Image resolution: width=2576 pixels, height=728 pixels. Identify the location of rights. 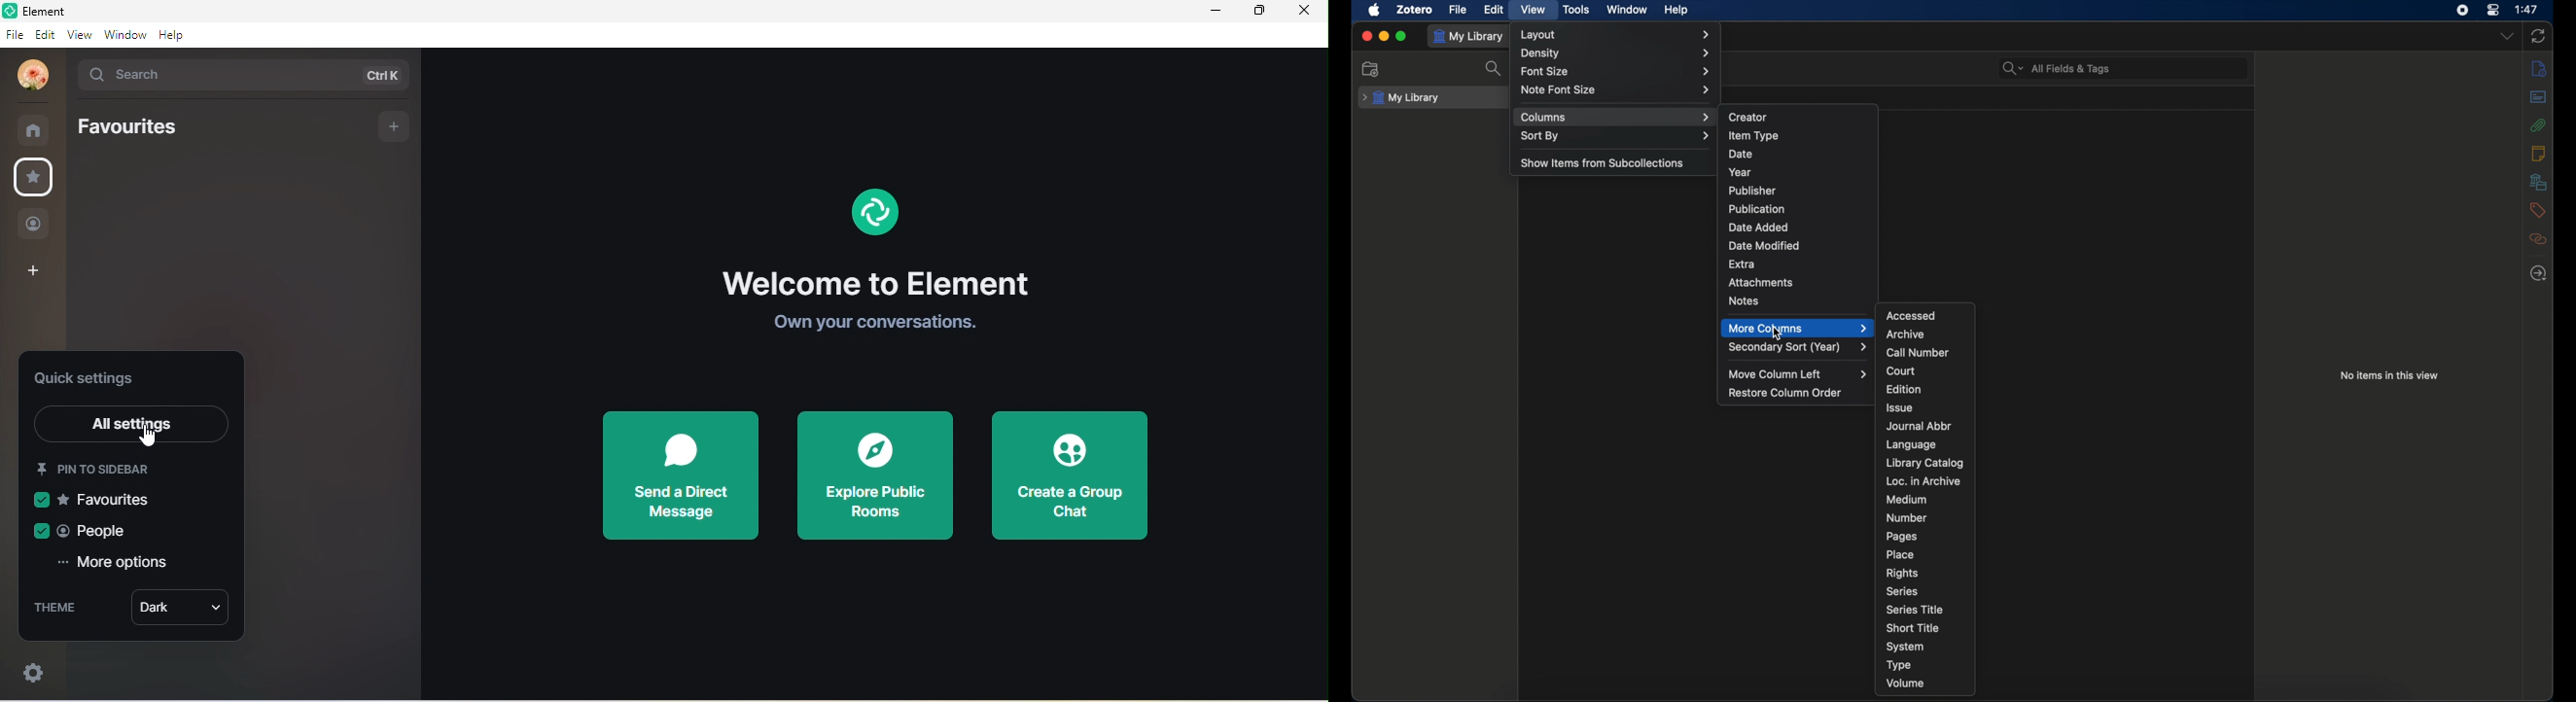
(1902, 574).